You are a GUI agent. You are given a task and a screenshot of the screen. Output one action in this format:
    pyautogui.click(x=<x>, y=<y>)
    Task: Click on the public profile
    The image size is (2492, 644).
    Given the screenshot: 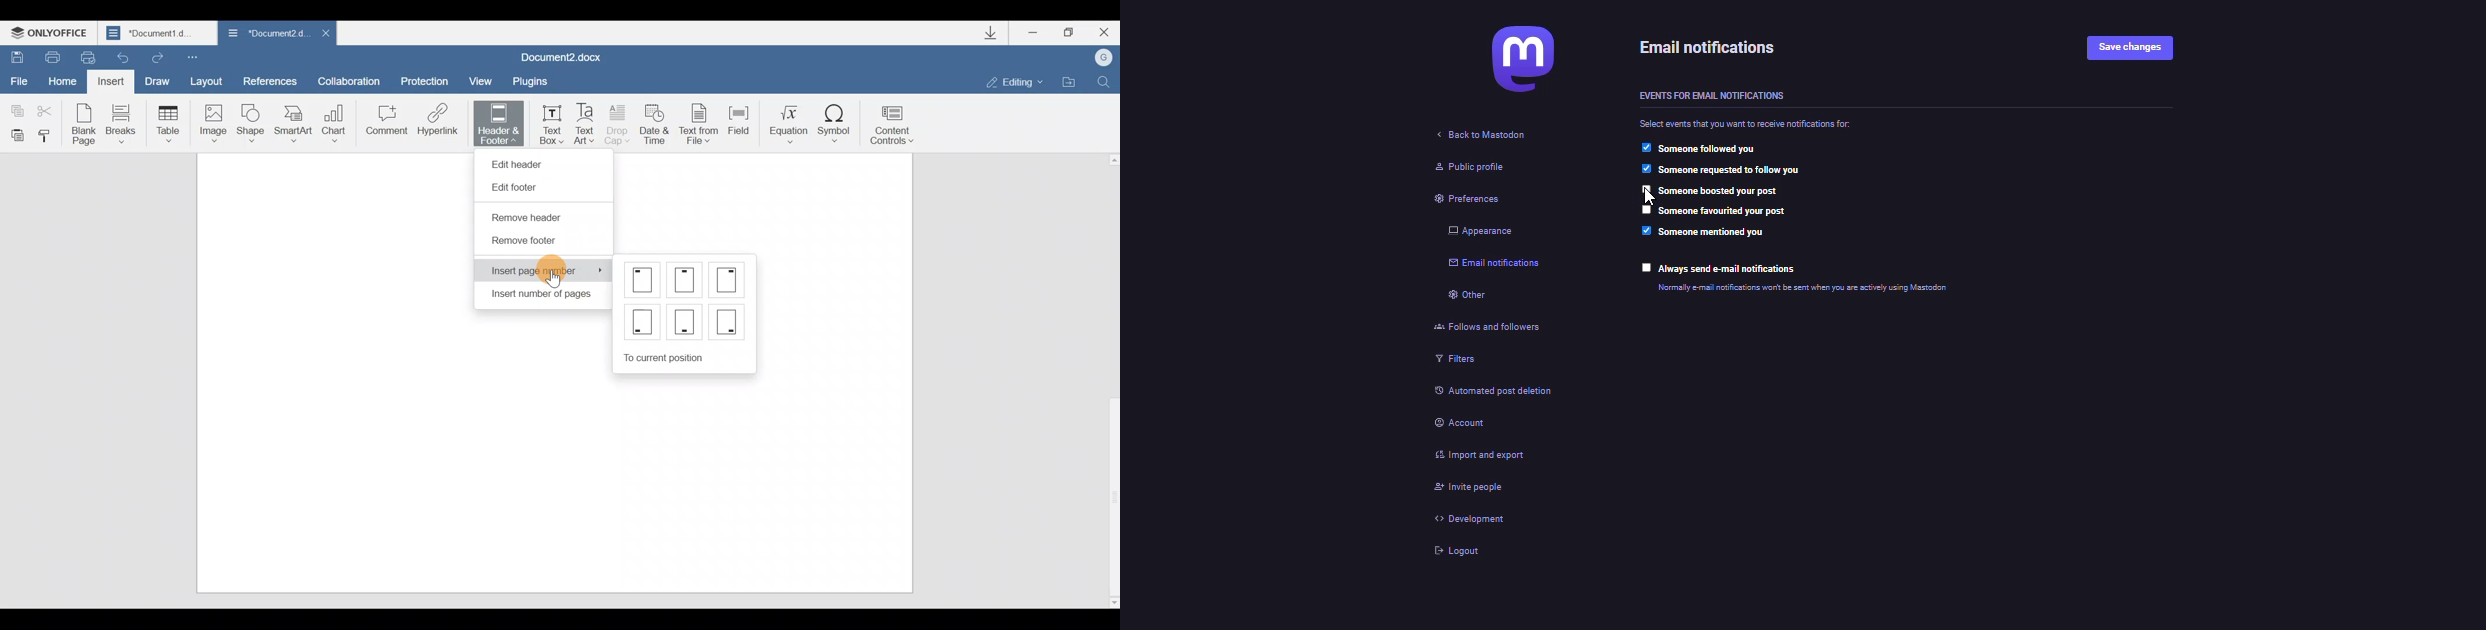 What is the action you would take?
    pyautogui.click(x=1462, y=167)
    